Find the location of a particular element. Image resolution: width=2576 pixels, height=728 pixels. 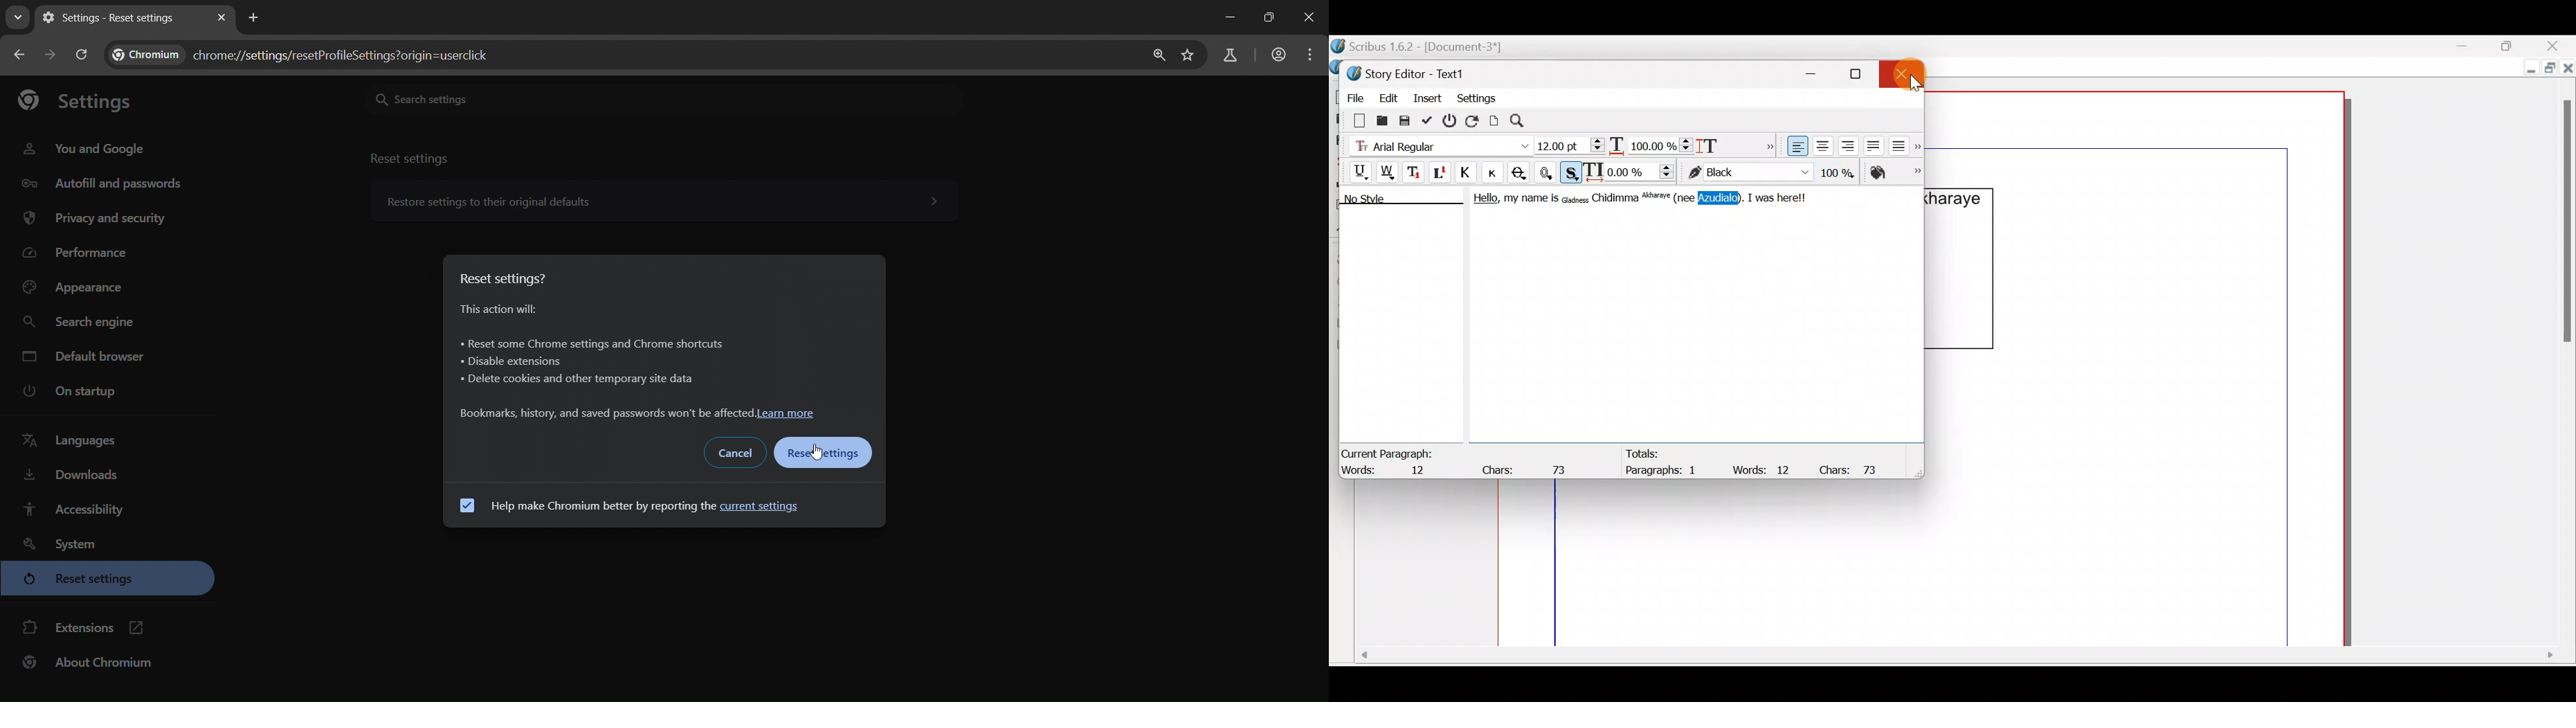

Small caps is located at coordinates (1496, 172).